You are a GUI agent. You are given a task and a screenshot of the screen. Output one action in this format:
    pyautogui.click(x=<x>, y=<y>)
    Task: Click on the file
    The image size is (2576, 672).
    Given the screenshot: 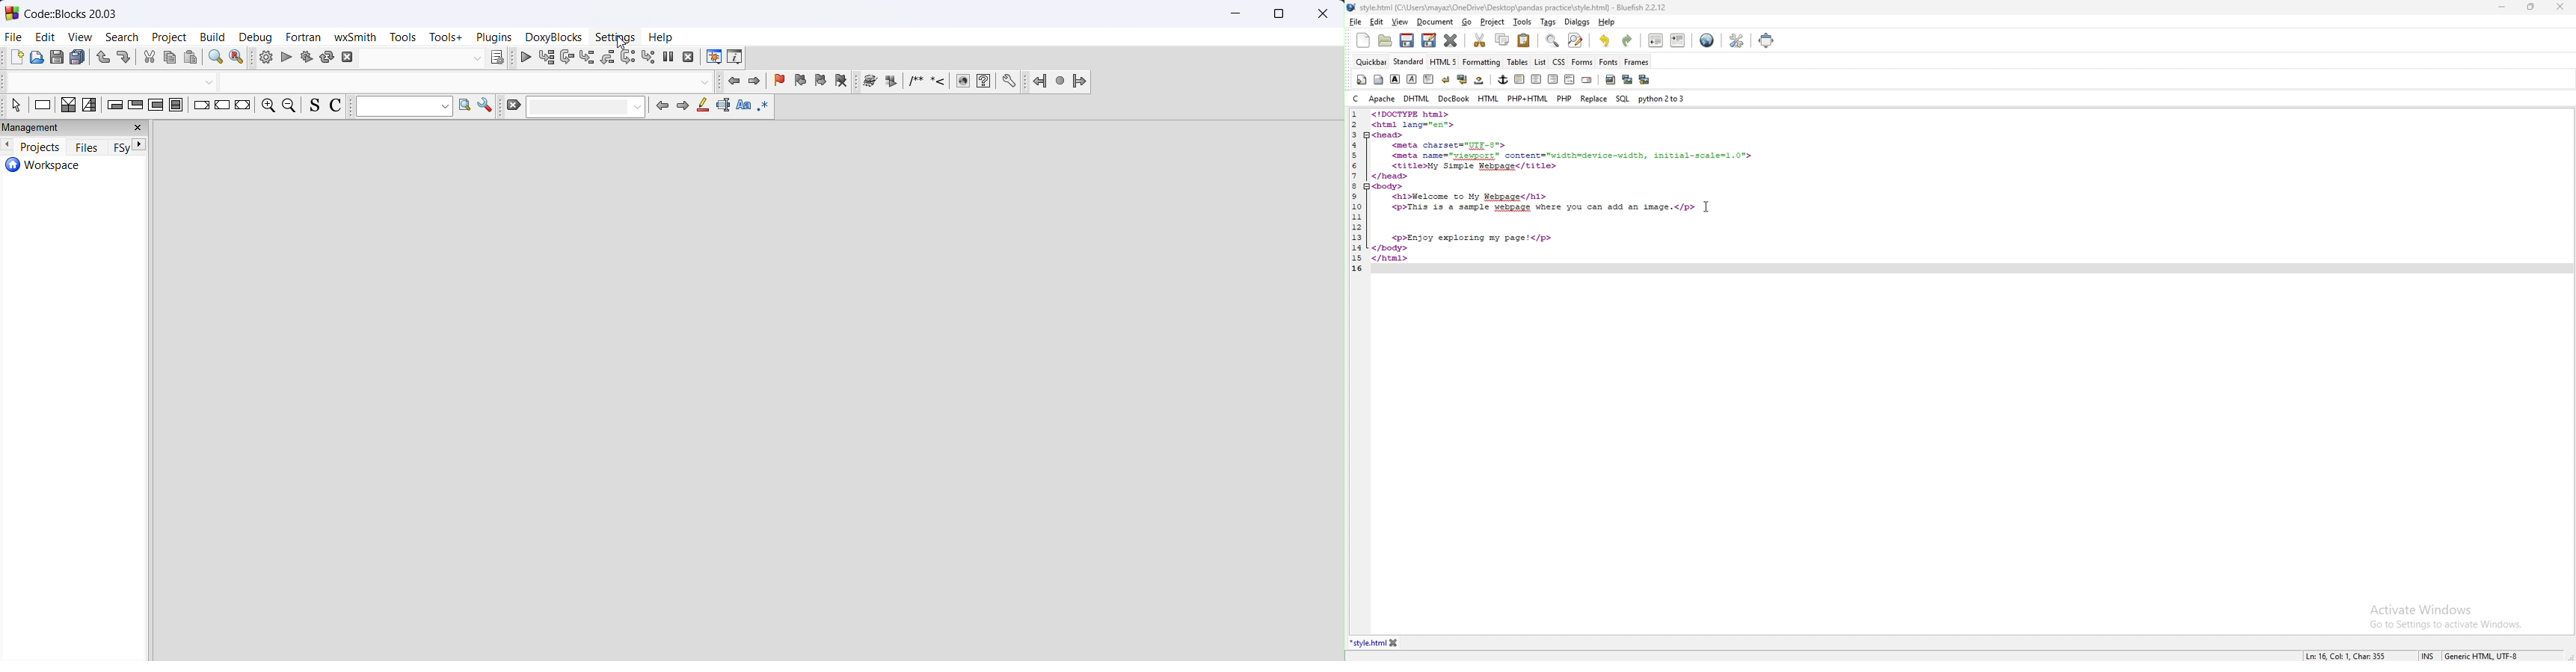 What is the action you would take?
    pyautogui.click(x=15, y=36)
    